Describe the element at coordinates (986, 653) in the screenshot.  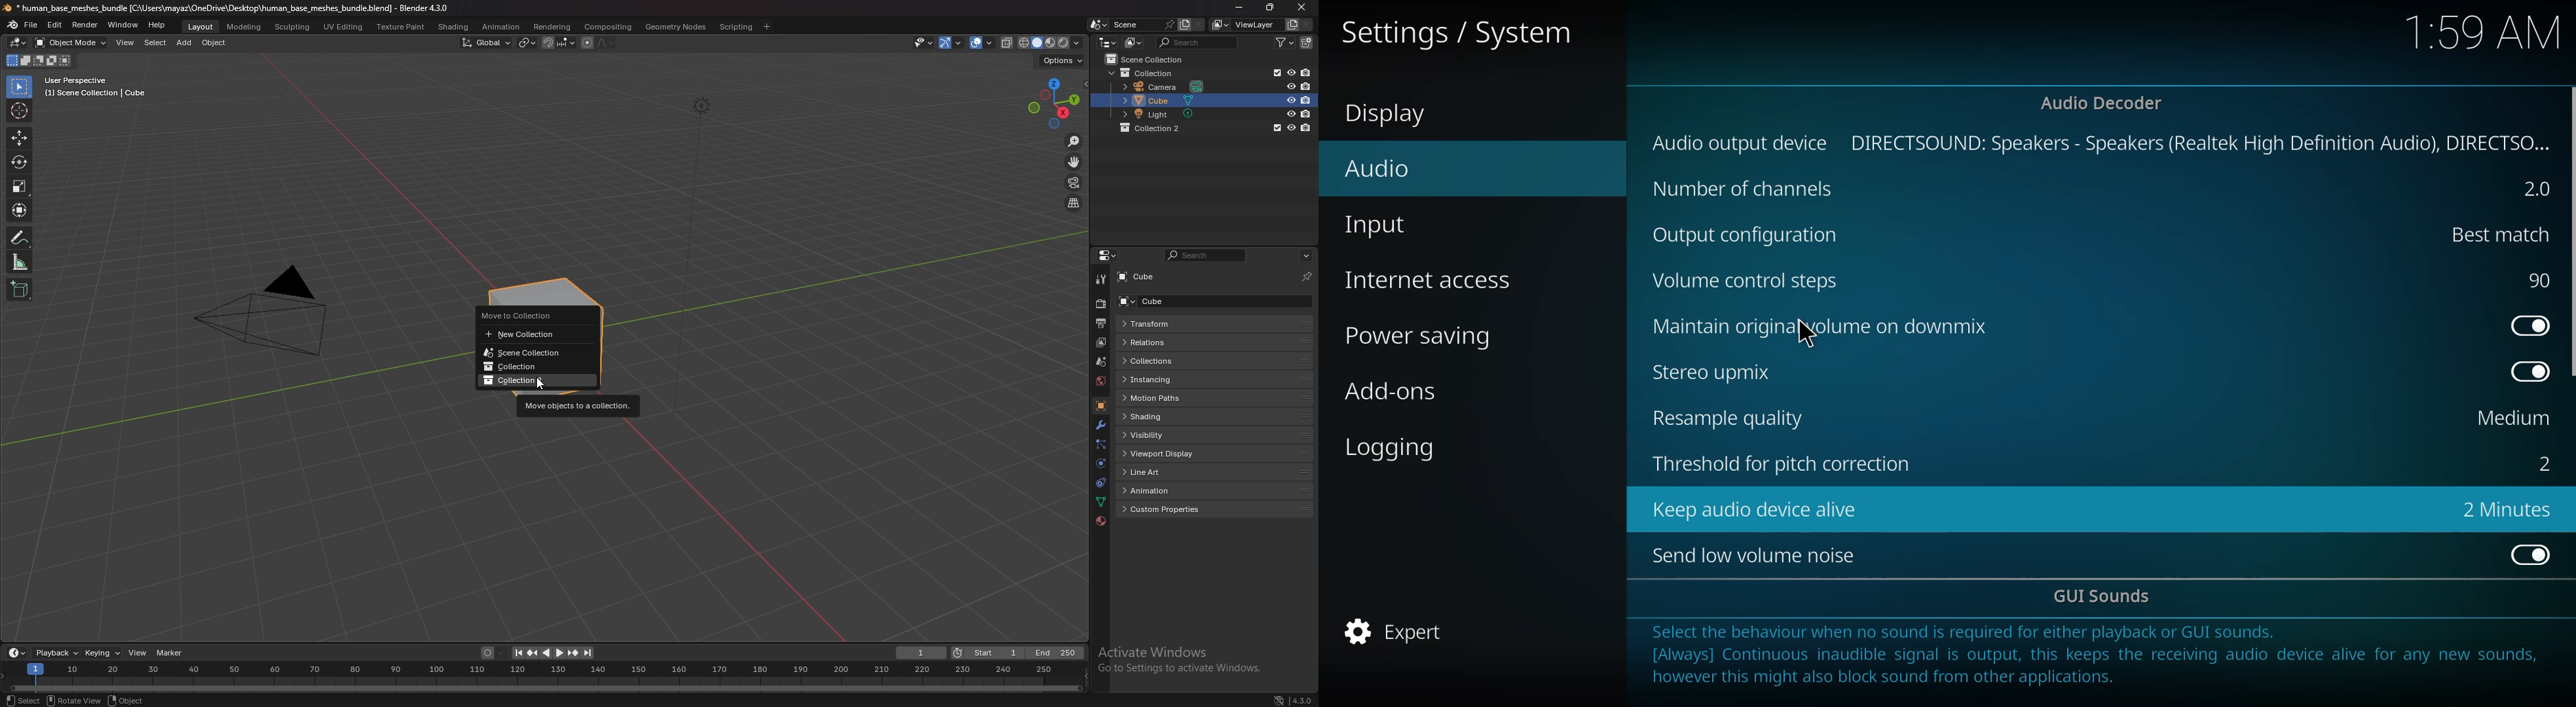
I see `start` at that location.